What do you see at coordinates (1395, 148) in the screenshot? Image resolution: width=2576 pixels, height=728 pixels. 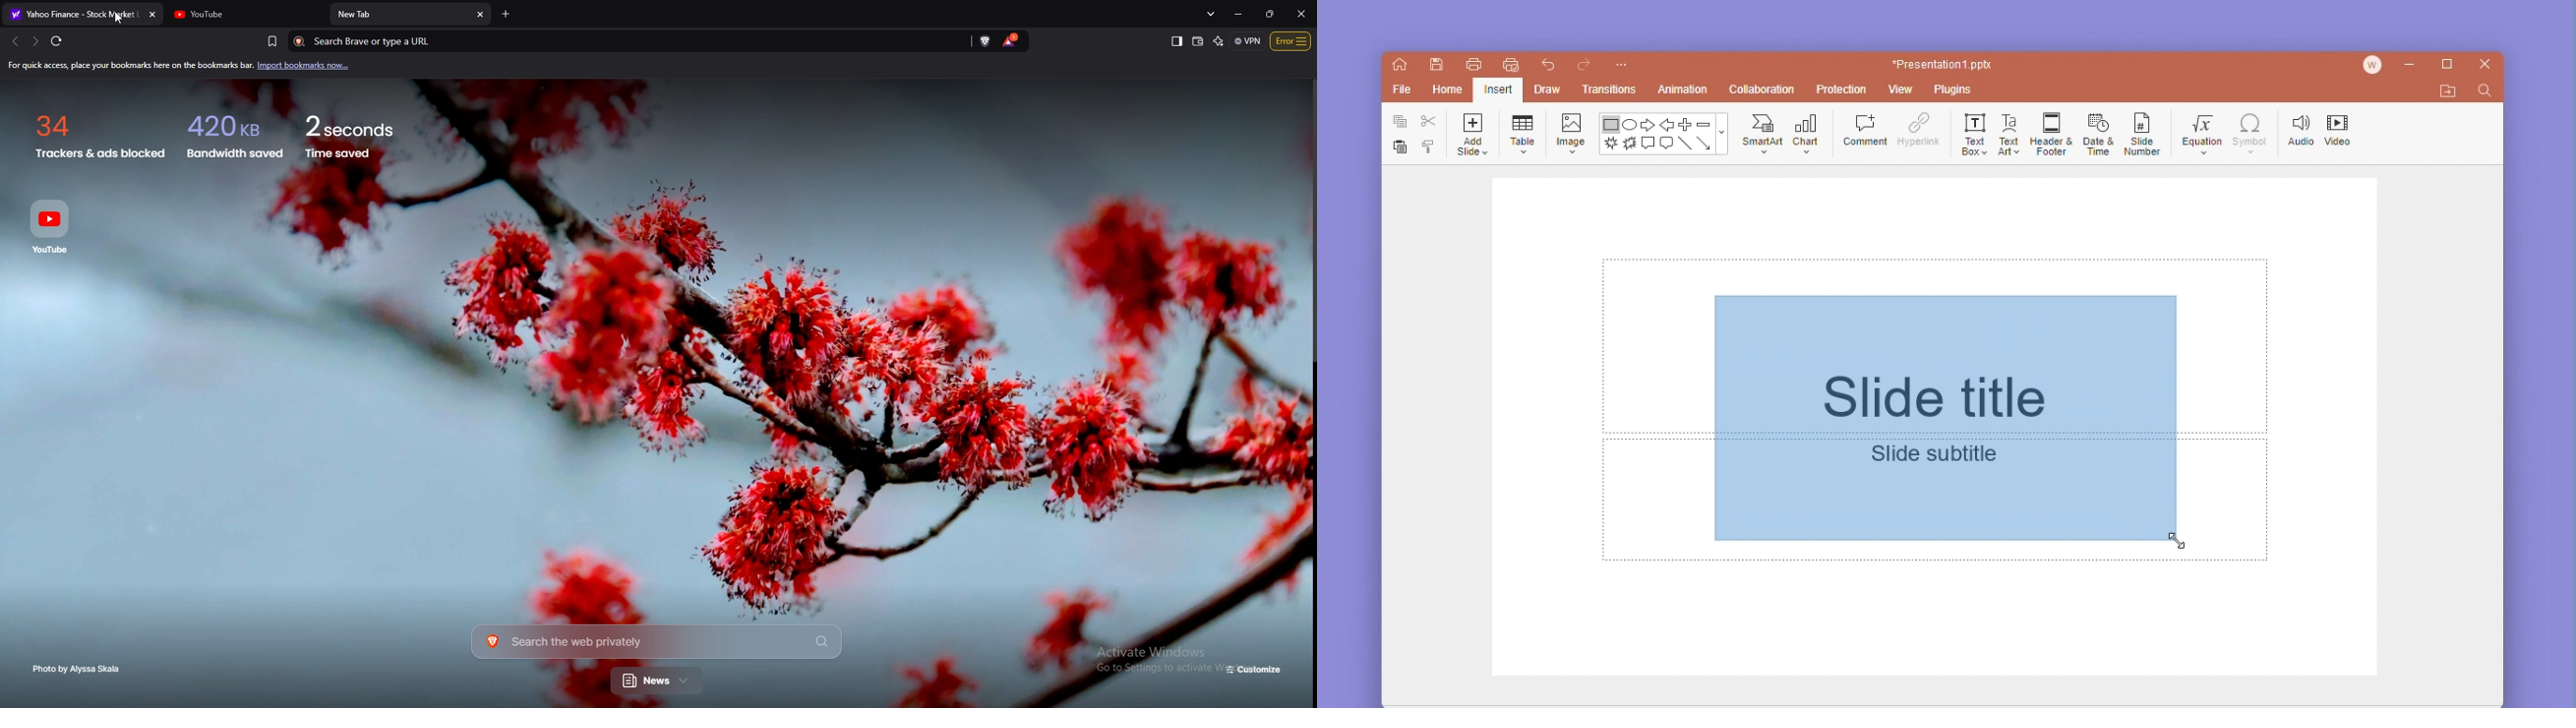 I see `paste` at bounding box center [1395, 148].